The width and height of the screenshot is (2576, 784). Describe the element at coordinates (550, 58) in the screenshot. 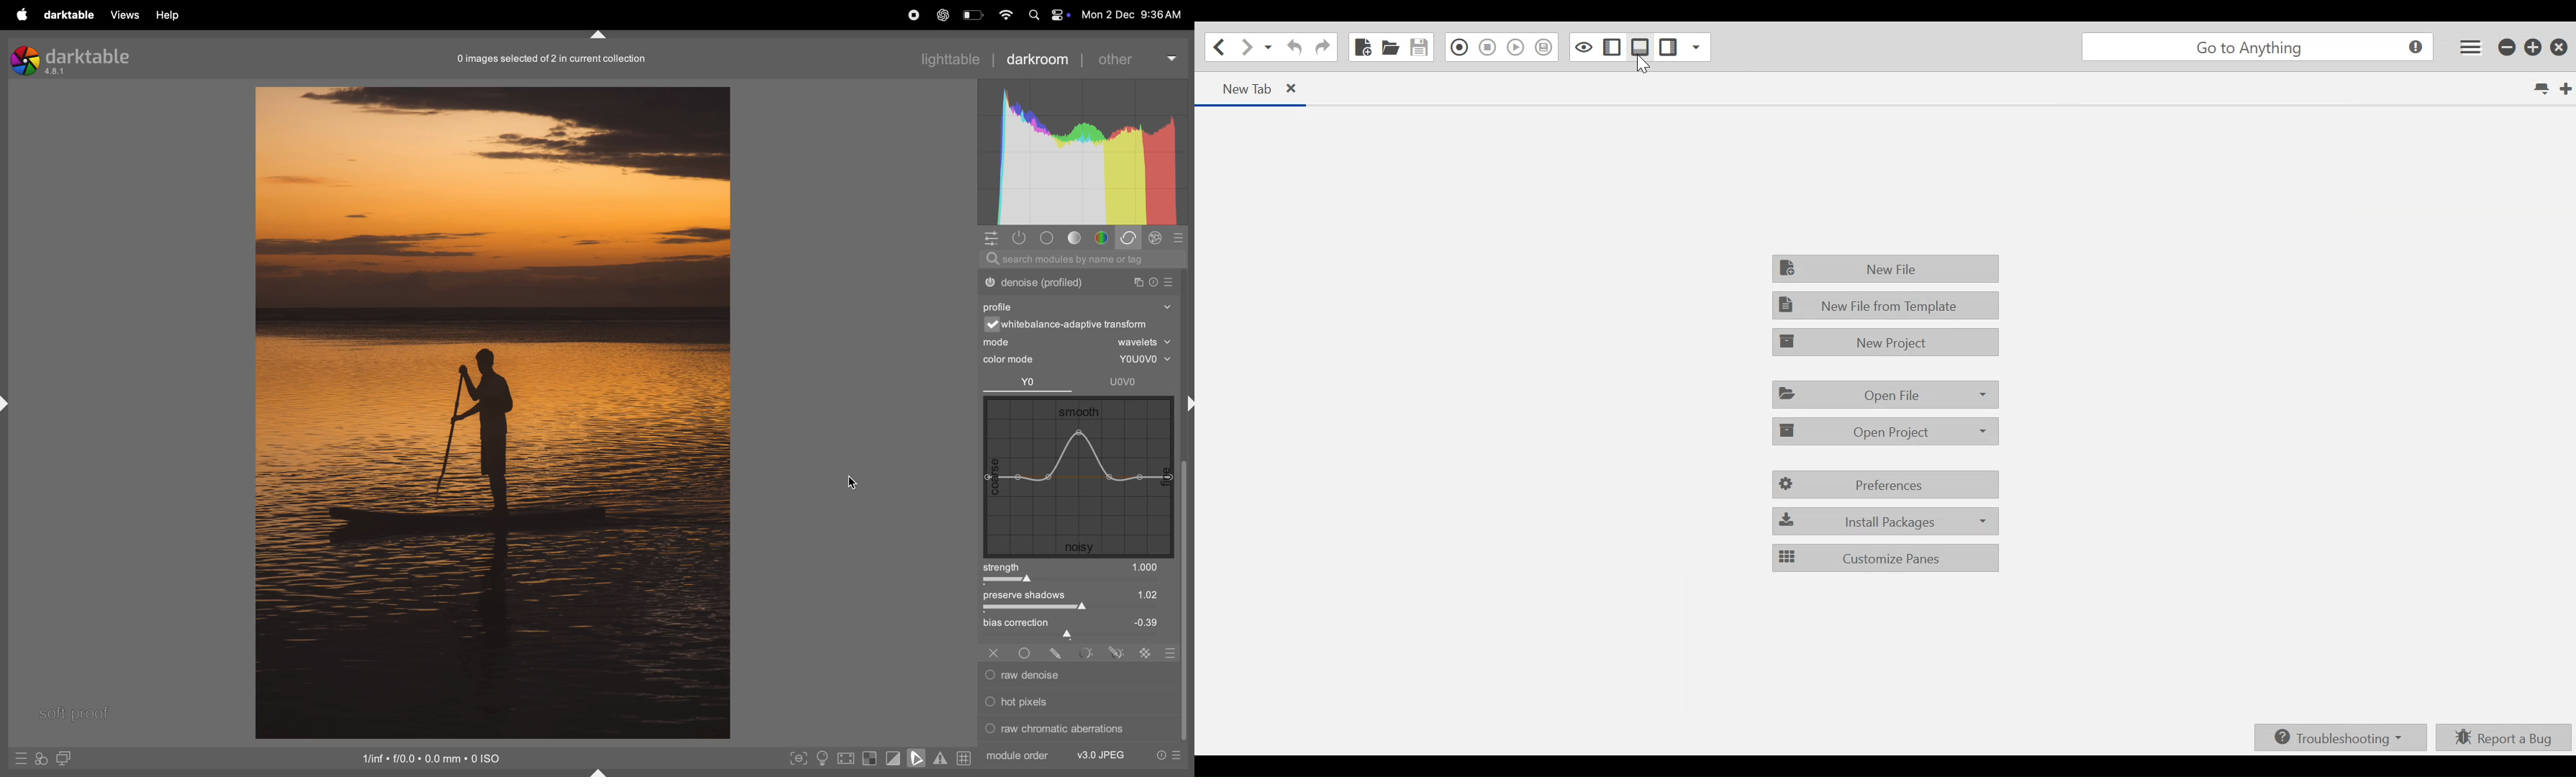

I see `image collection` at that location.